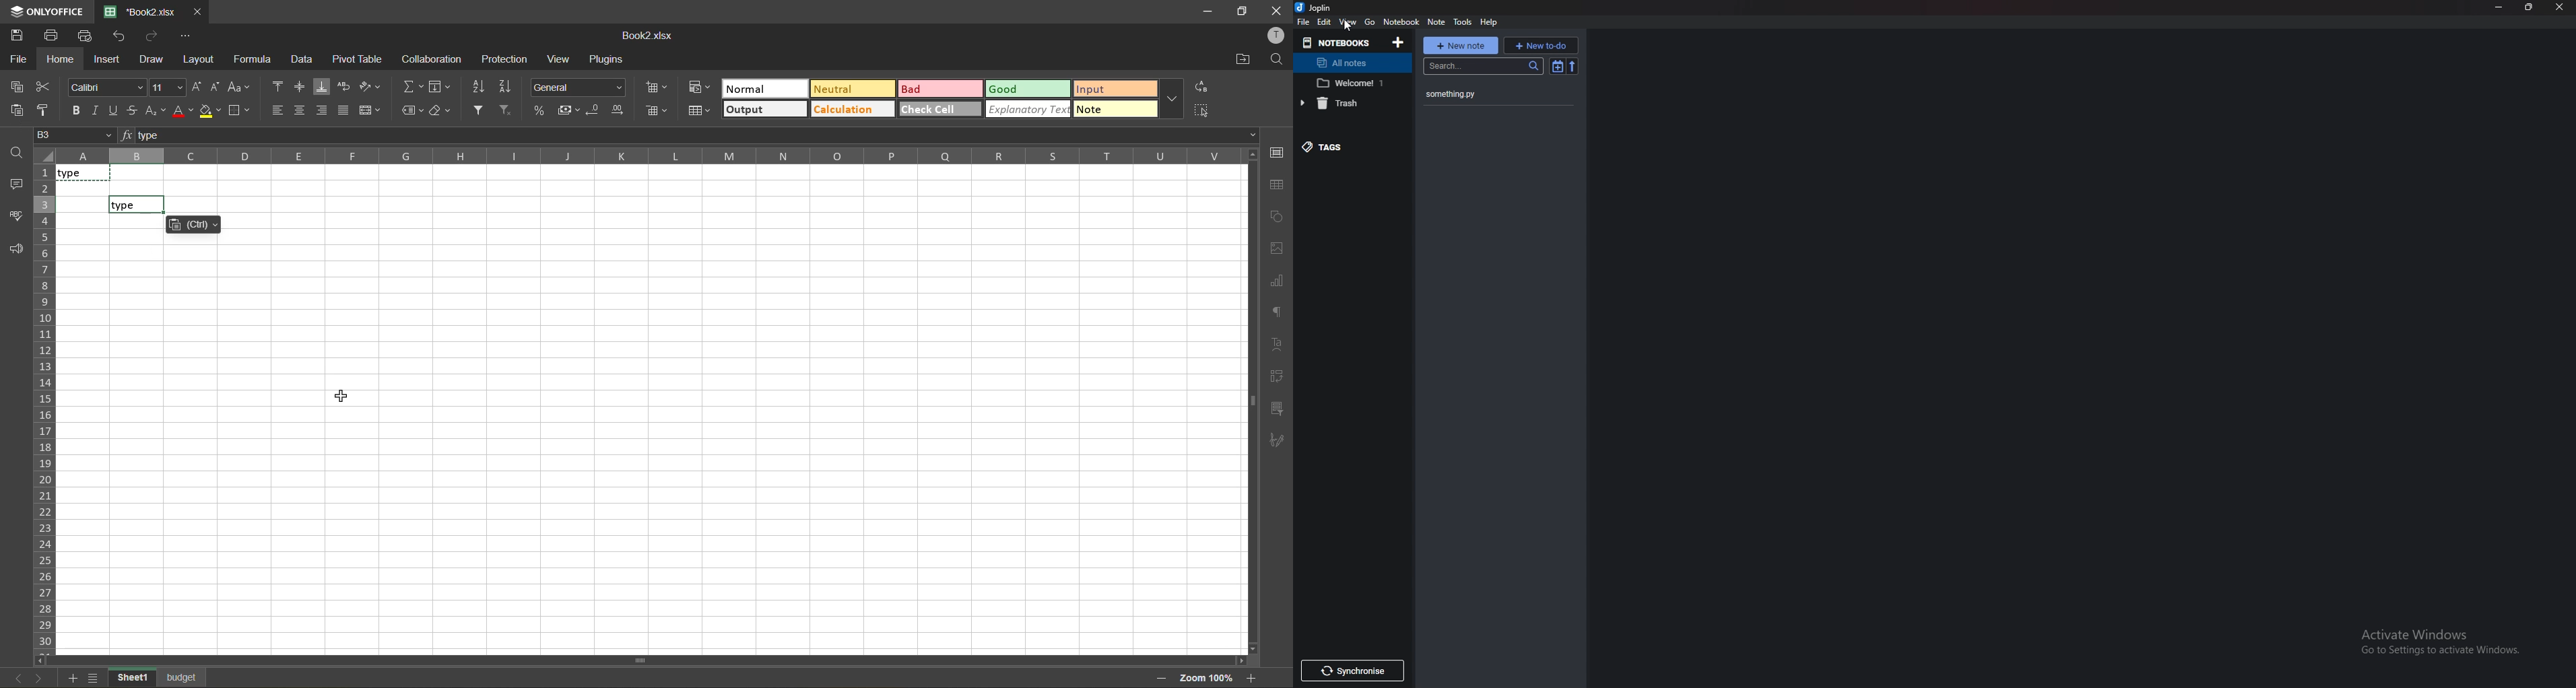 The image size is (2576, 700). What do you see at coordinates (1343, 104) in the screenshot?
I see `trash` at bounding box center [1343, 104].